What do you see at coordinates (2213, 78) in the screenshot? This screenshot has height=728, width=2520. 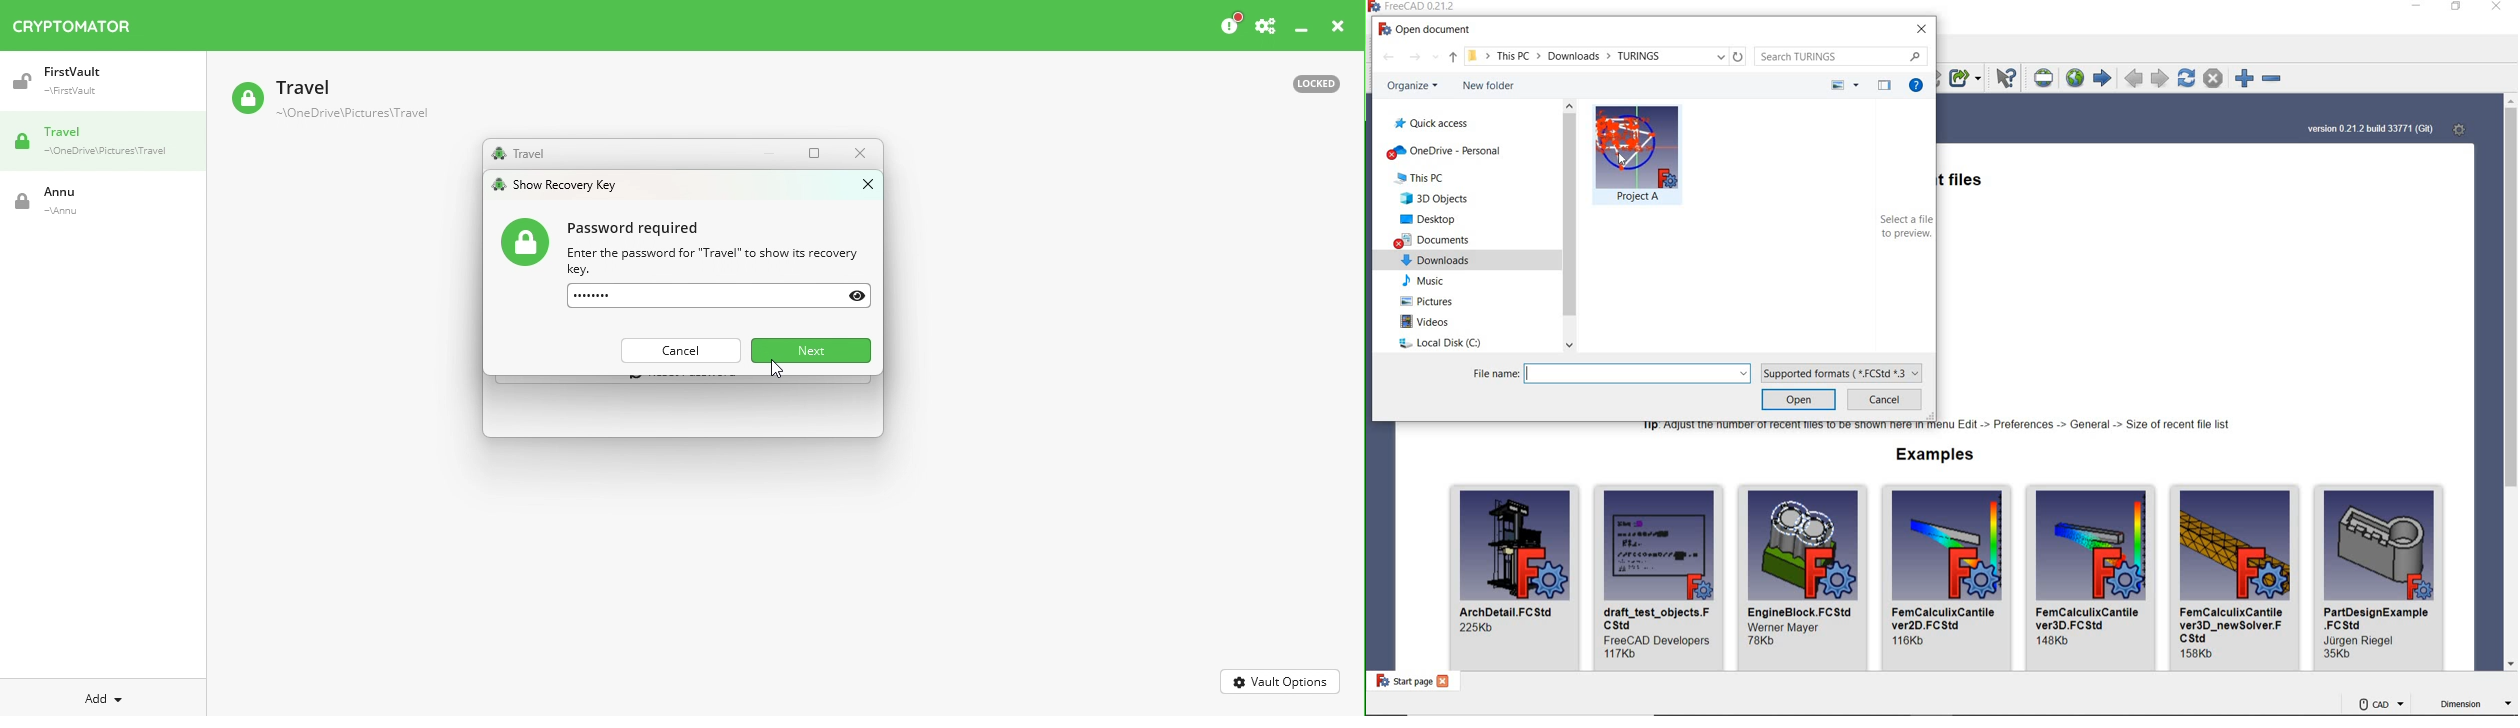 I see `STOP LOADING` at bounding box center [2213, 78].